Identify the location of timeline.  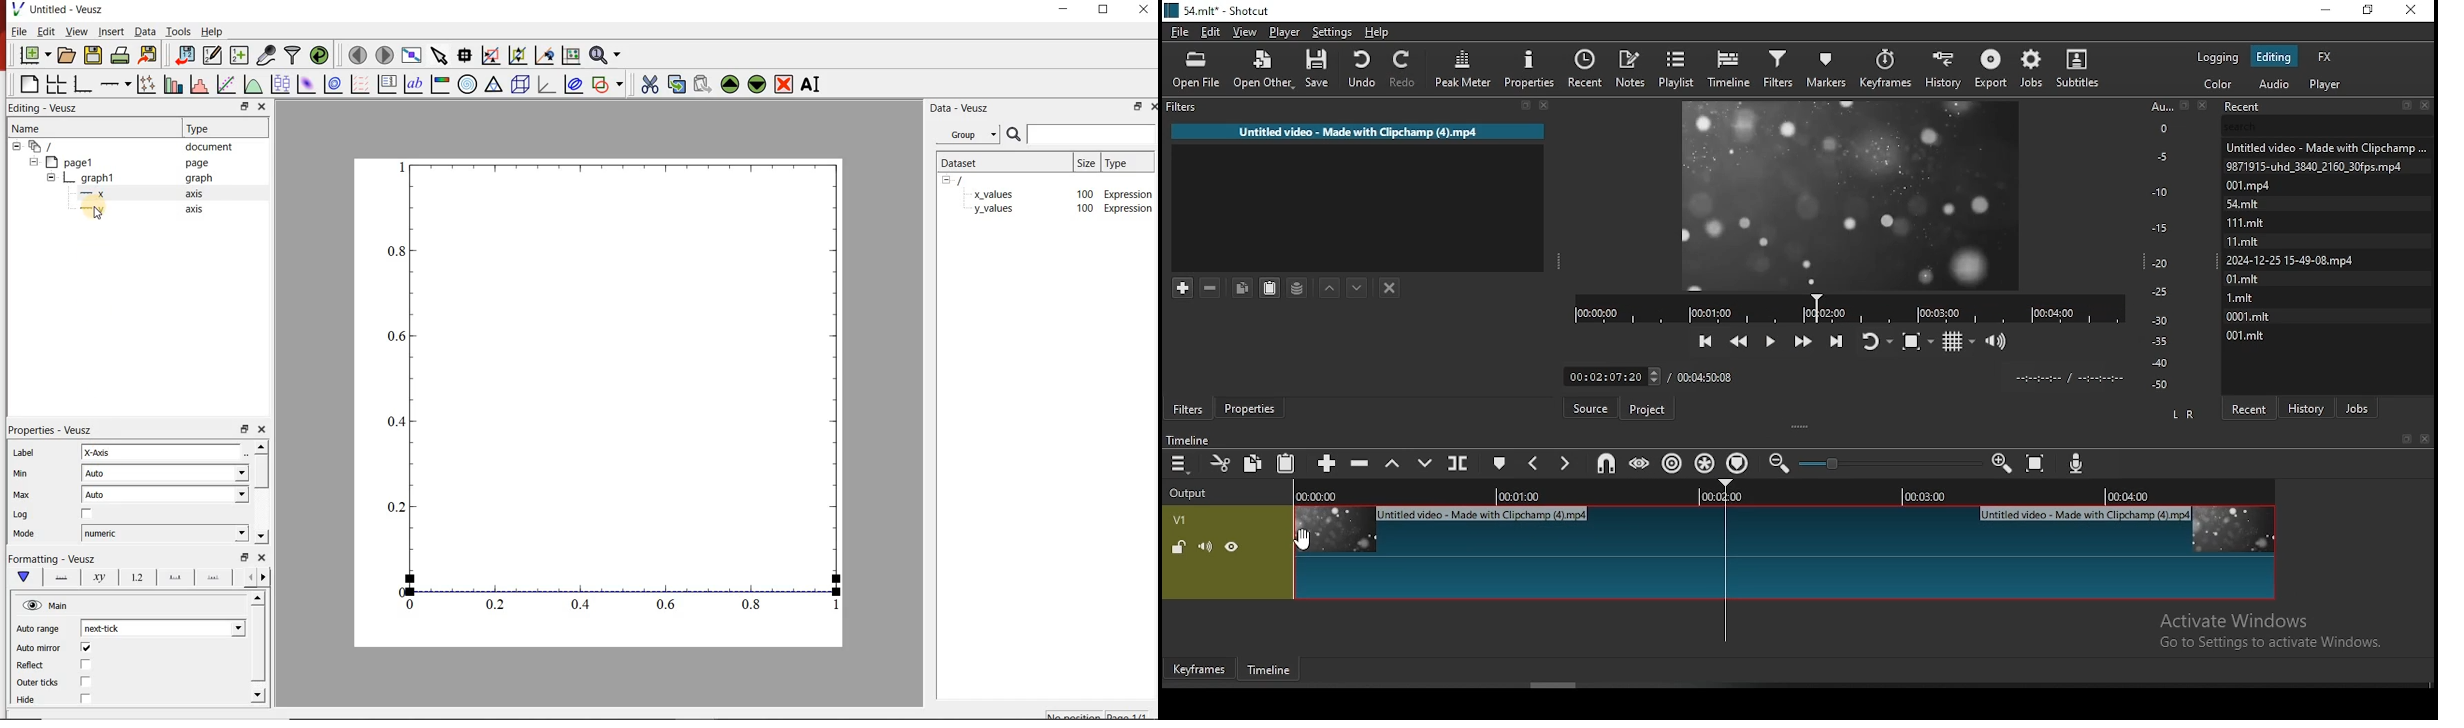
(1265, 669).